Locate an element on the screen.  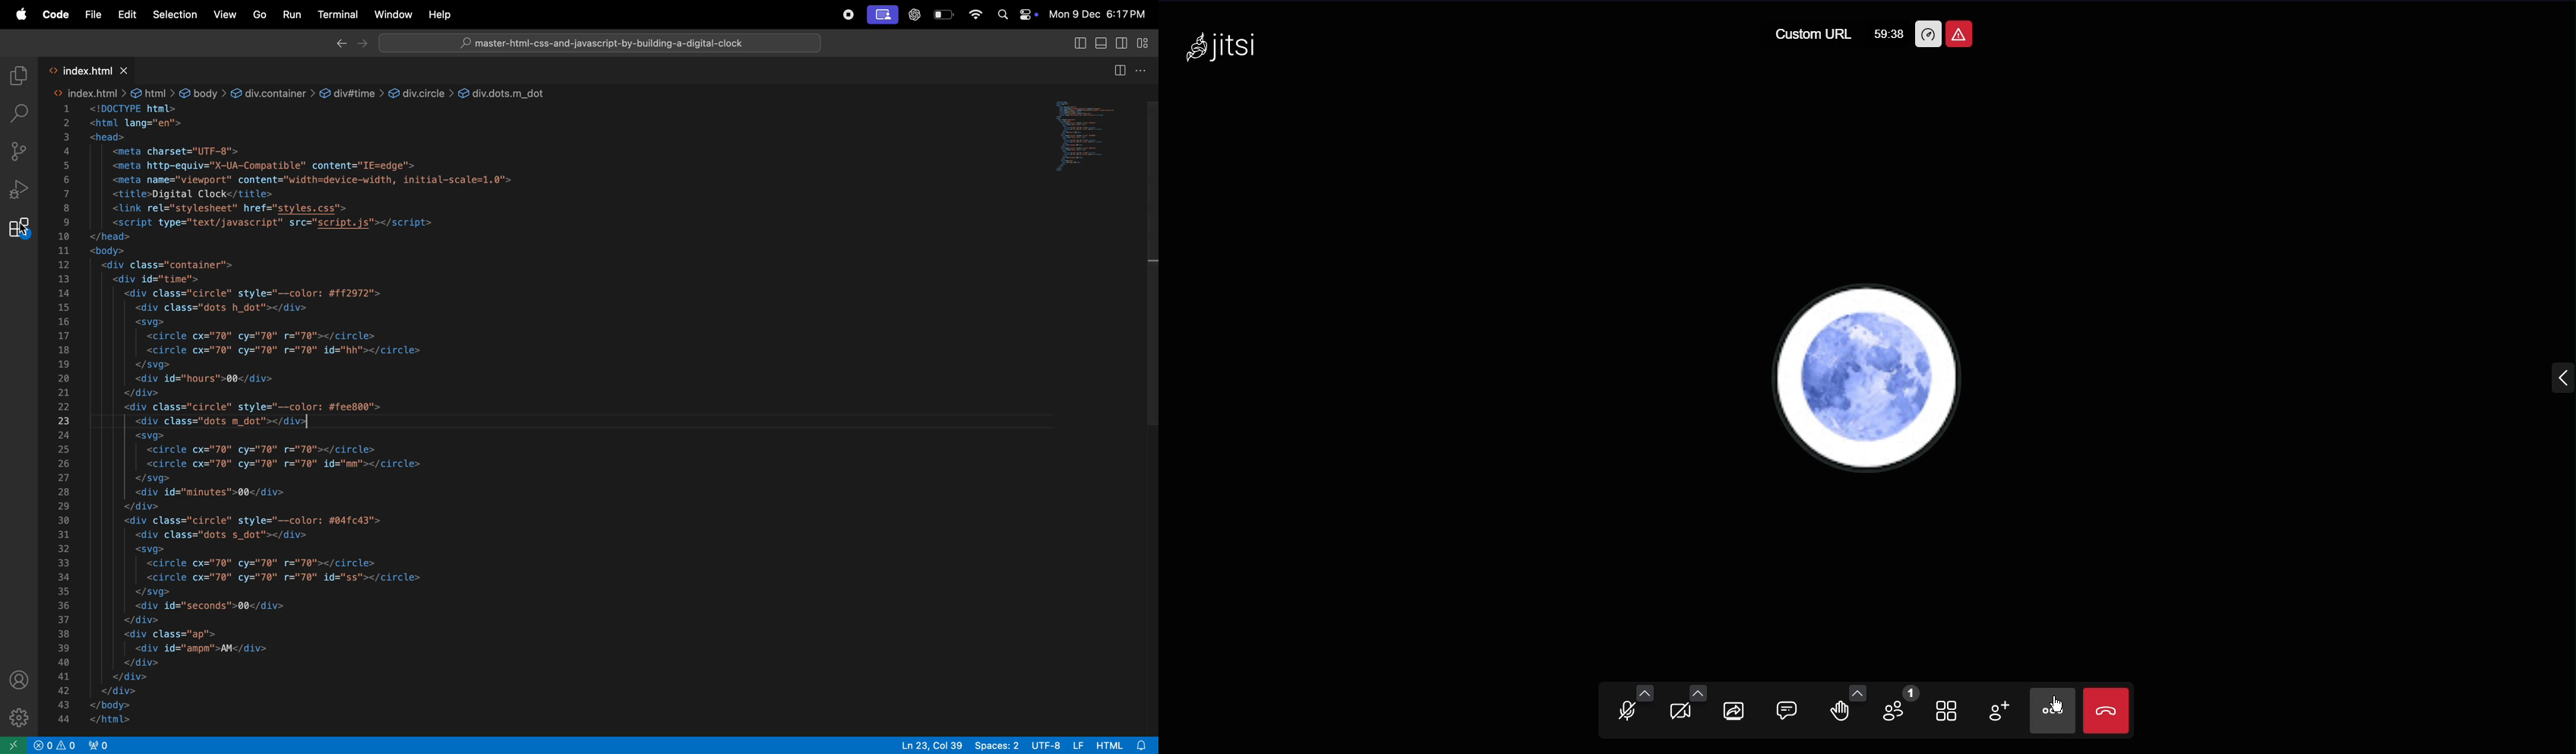
View is located at coordinates (226, 15).